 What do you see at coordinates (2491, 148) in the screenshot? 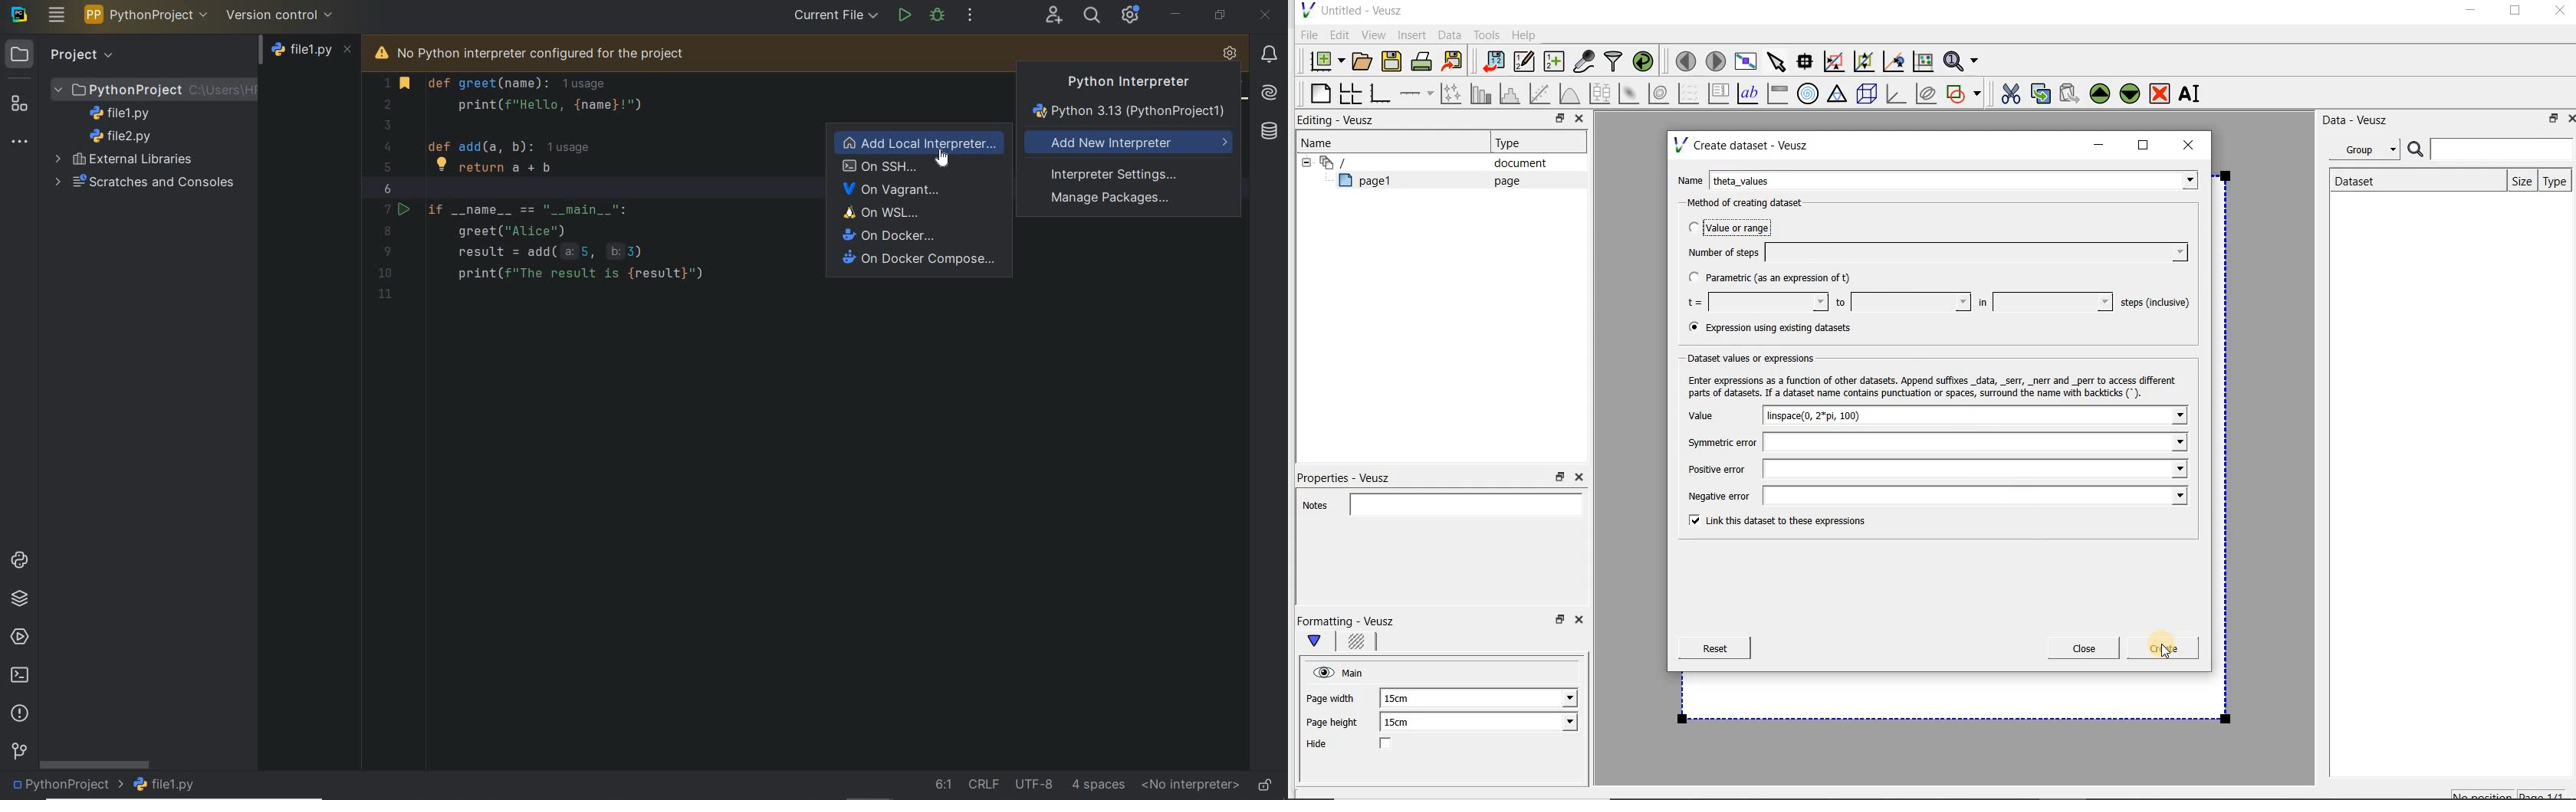
I see `Search bar` at bounding box center [2491, 148].